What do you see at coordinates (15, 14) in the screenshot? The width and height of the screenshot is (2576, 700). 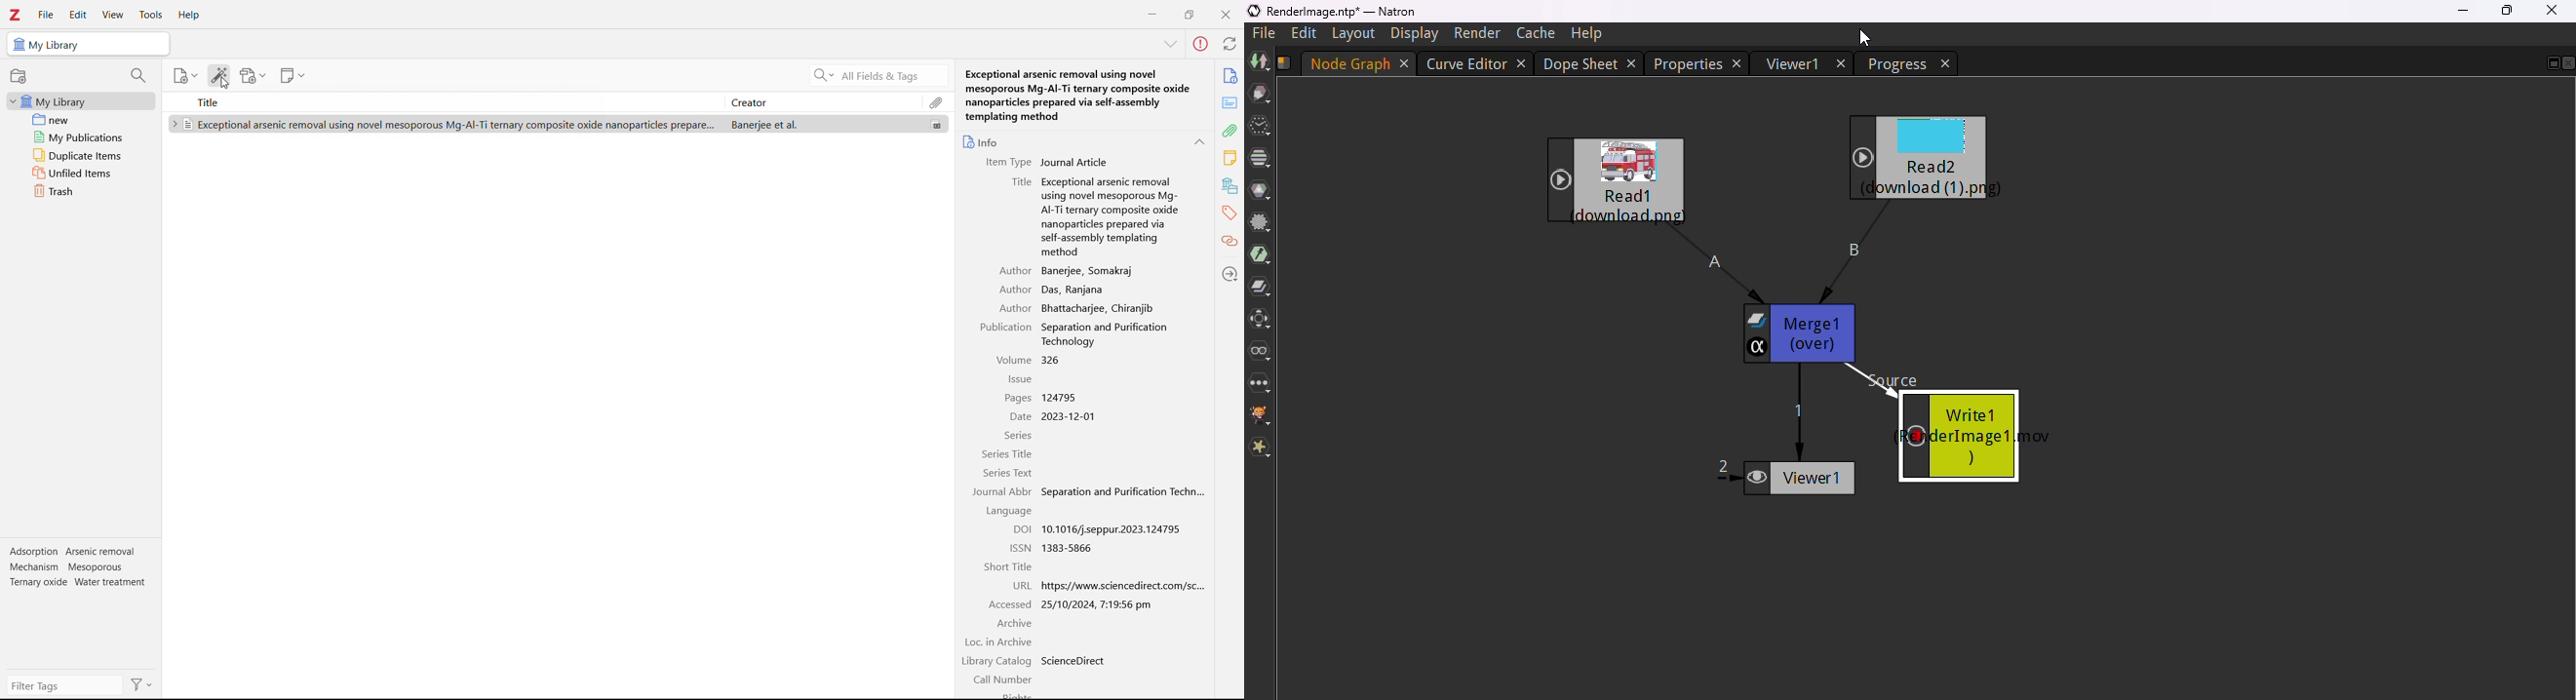 I see `logo` at bounding box center [15, 14].